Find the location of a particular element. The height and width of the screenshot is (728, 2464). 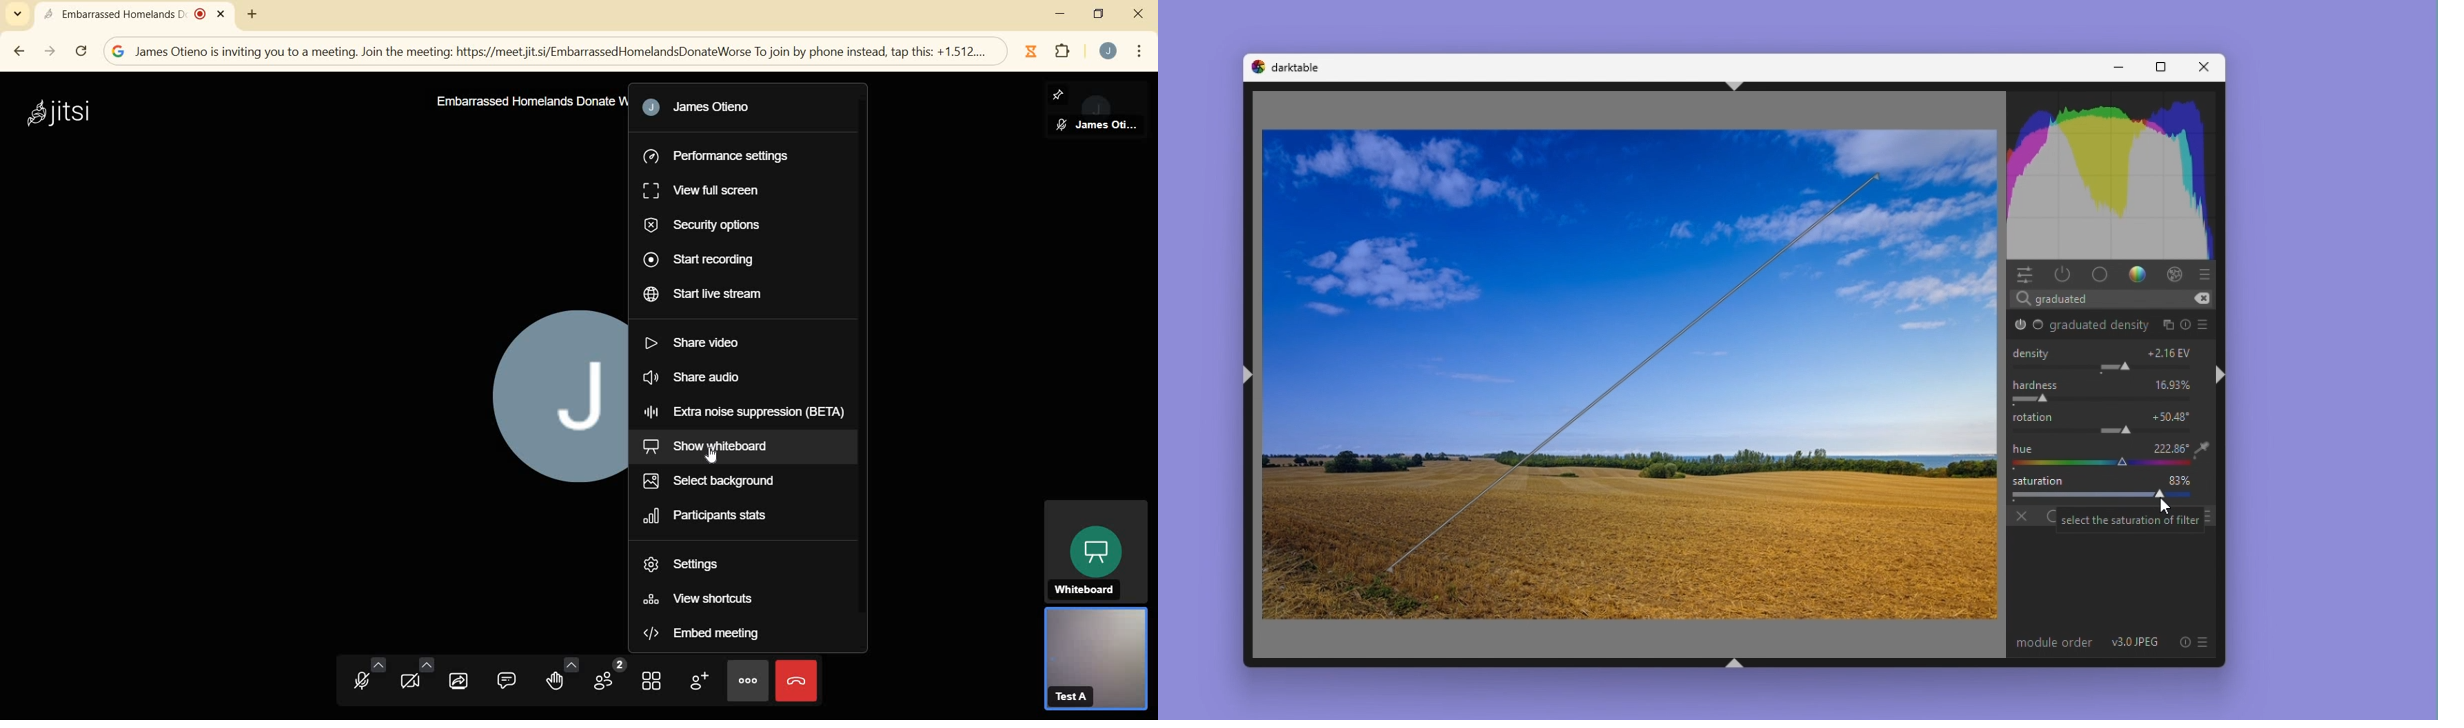

83% is located at coordinates (2179, 479).